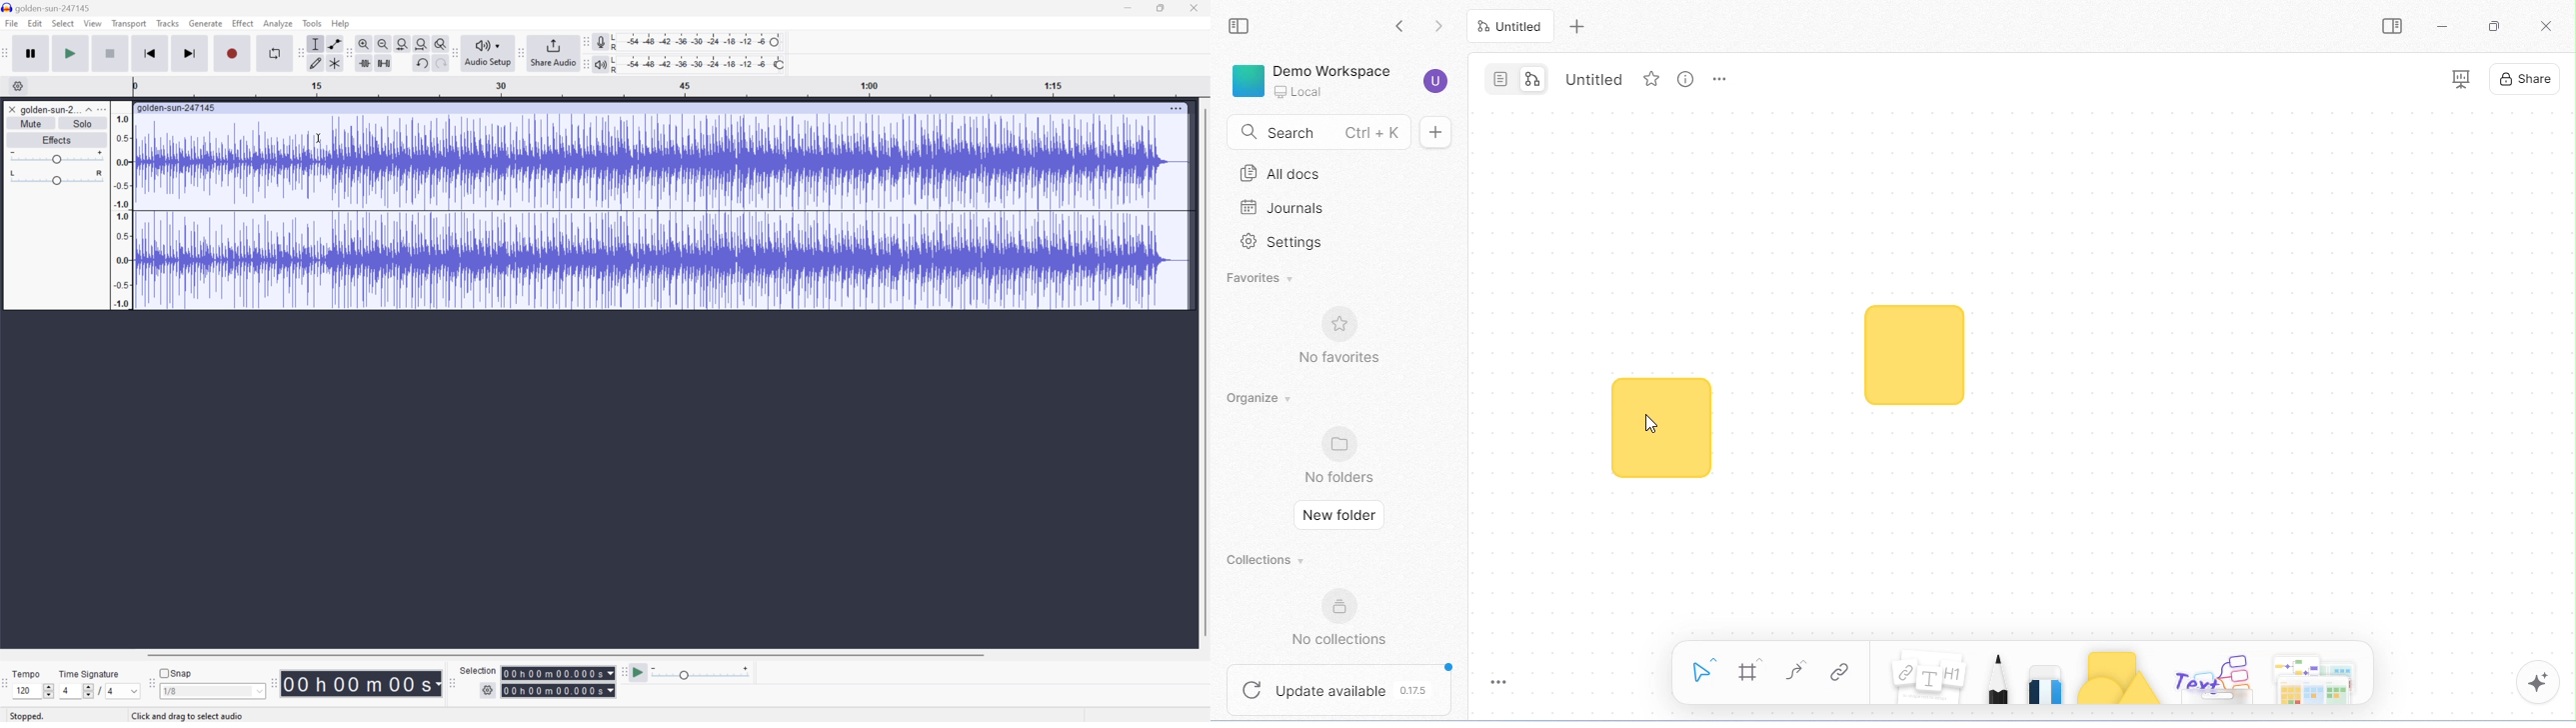 Image resolution: width=2576 pixels, height=728 pixels. I want to click on Audio, so click(661, 211).